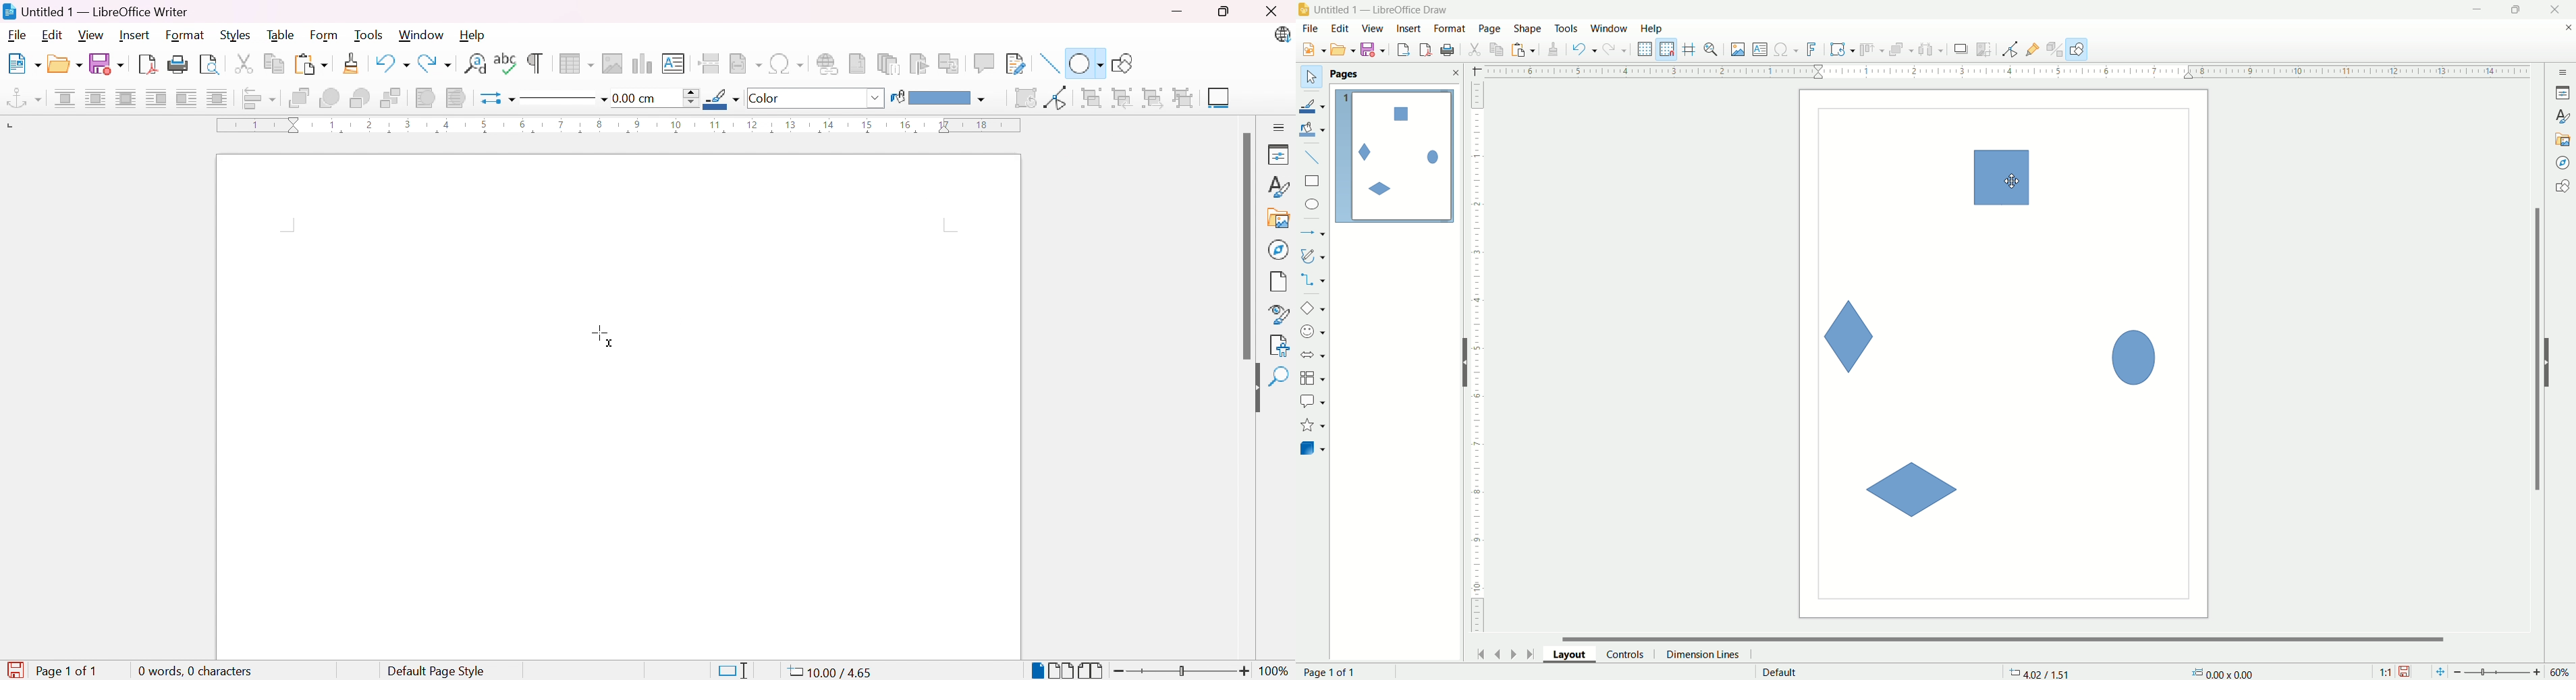 The image size is (2576, 700). What do you see at coordinates (1646, 48) in the screenshot?
I see `display grid` at bounding box center [1646, 48].